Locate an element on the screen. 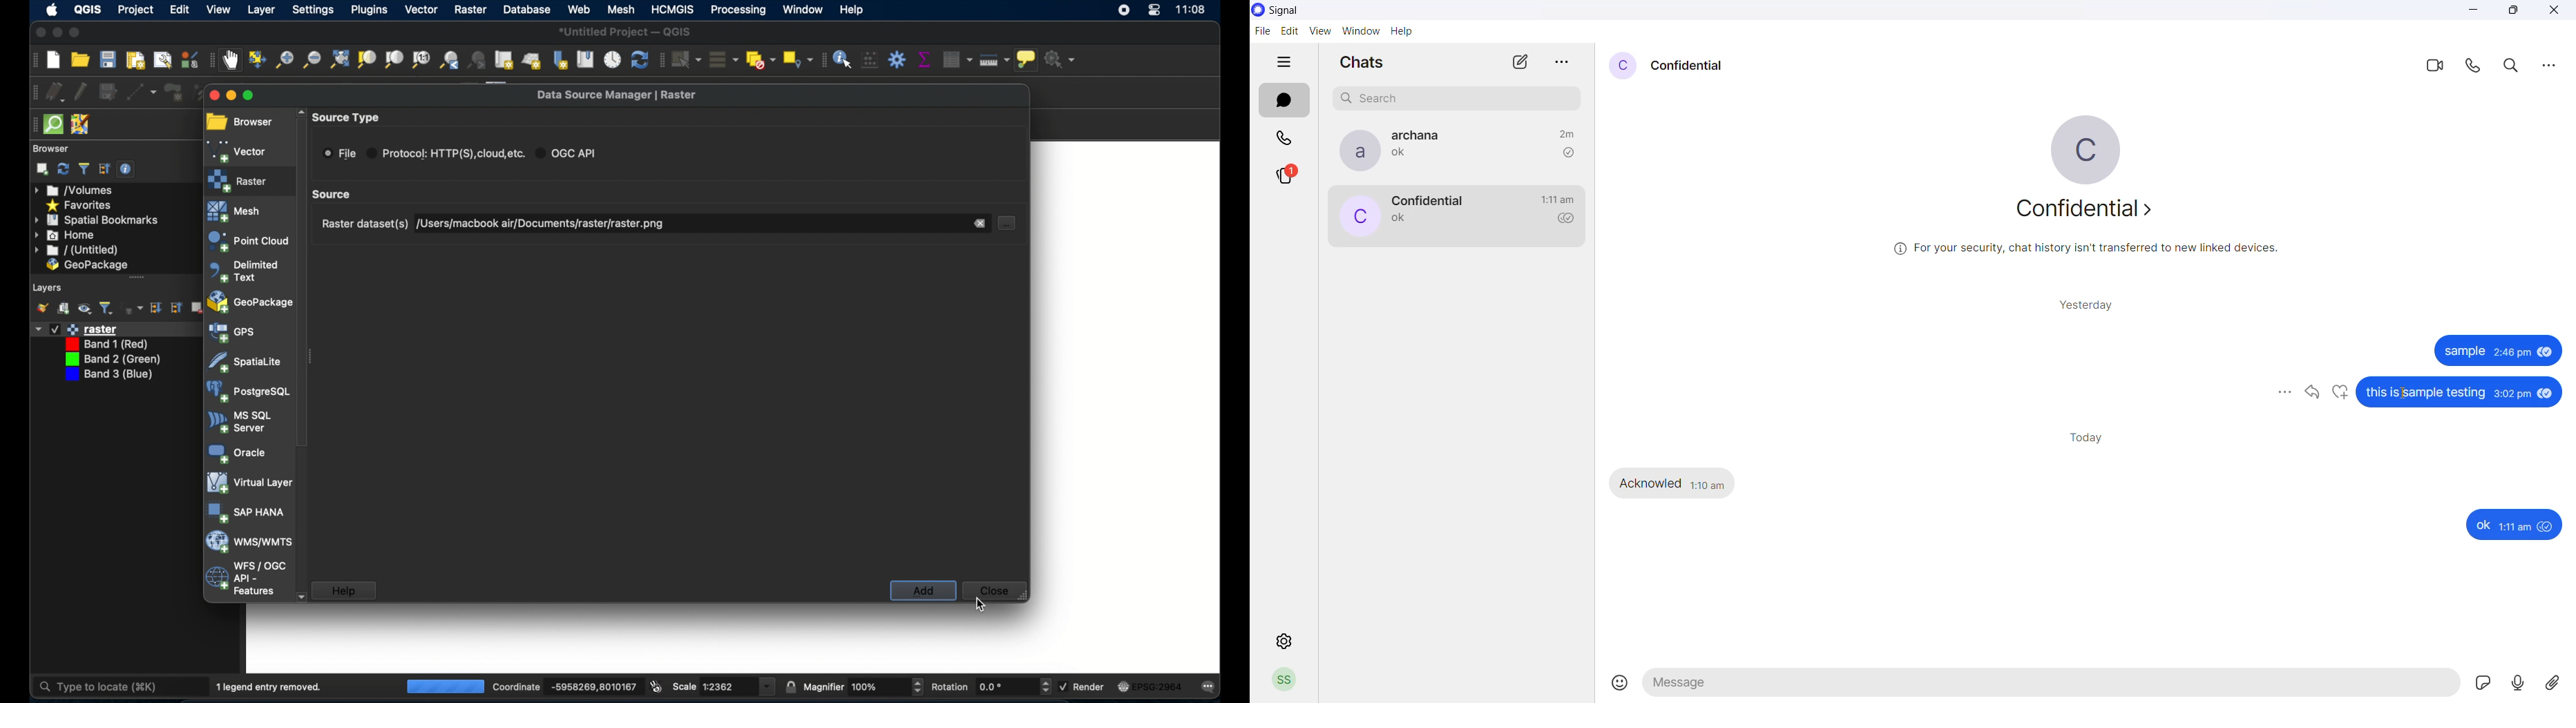  scale is located at coordinates (725, 687).